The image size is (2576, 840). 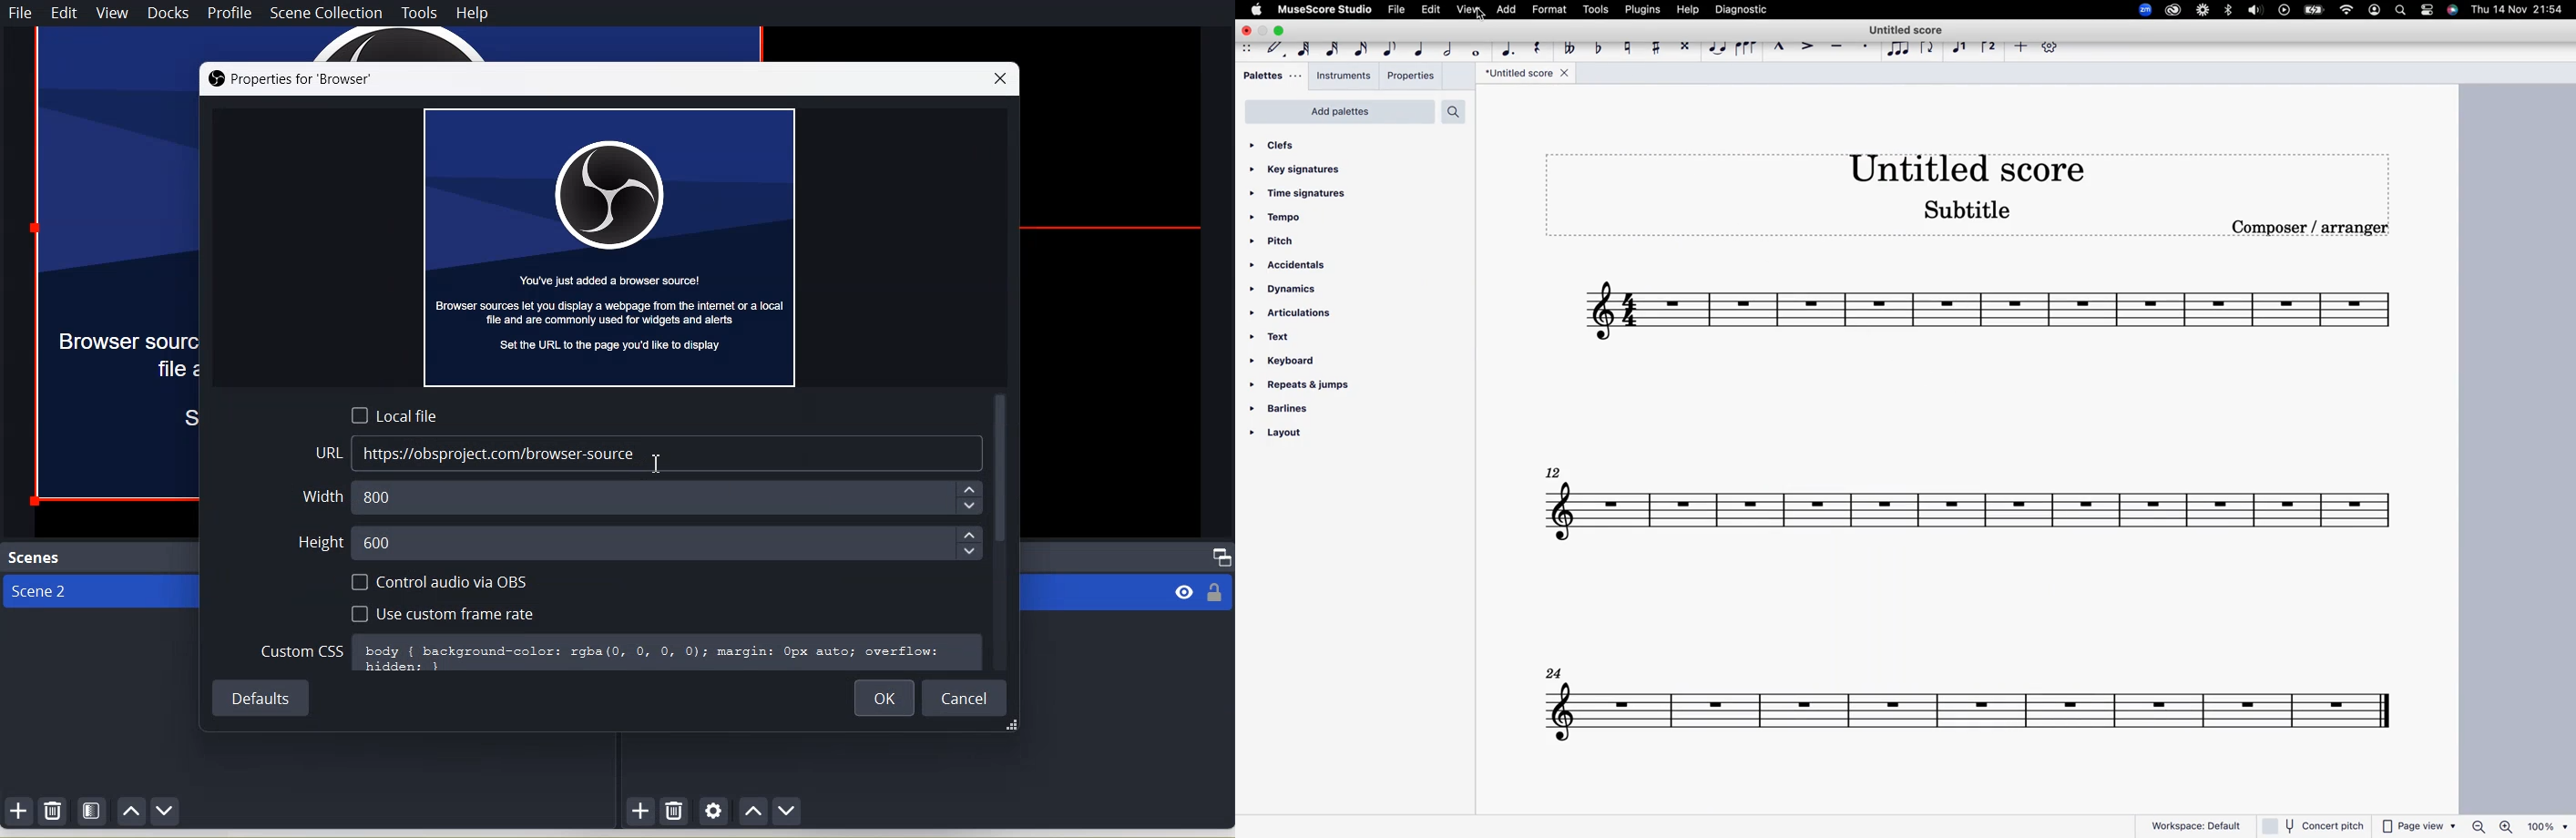 What do you see at coordinates (675, 810) in the screenshot?
I see `Remove selected Source` at bounding box center [675, 810].